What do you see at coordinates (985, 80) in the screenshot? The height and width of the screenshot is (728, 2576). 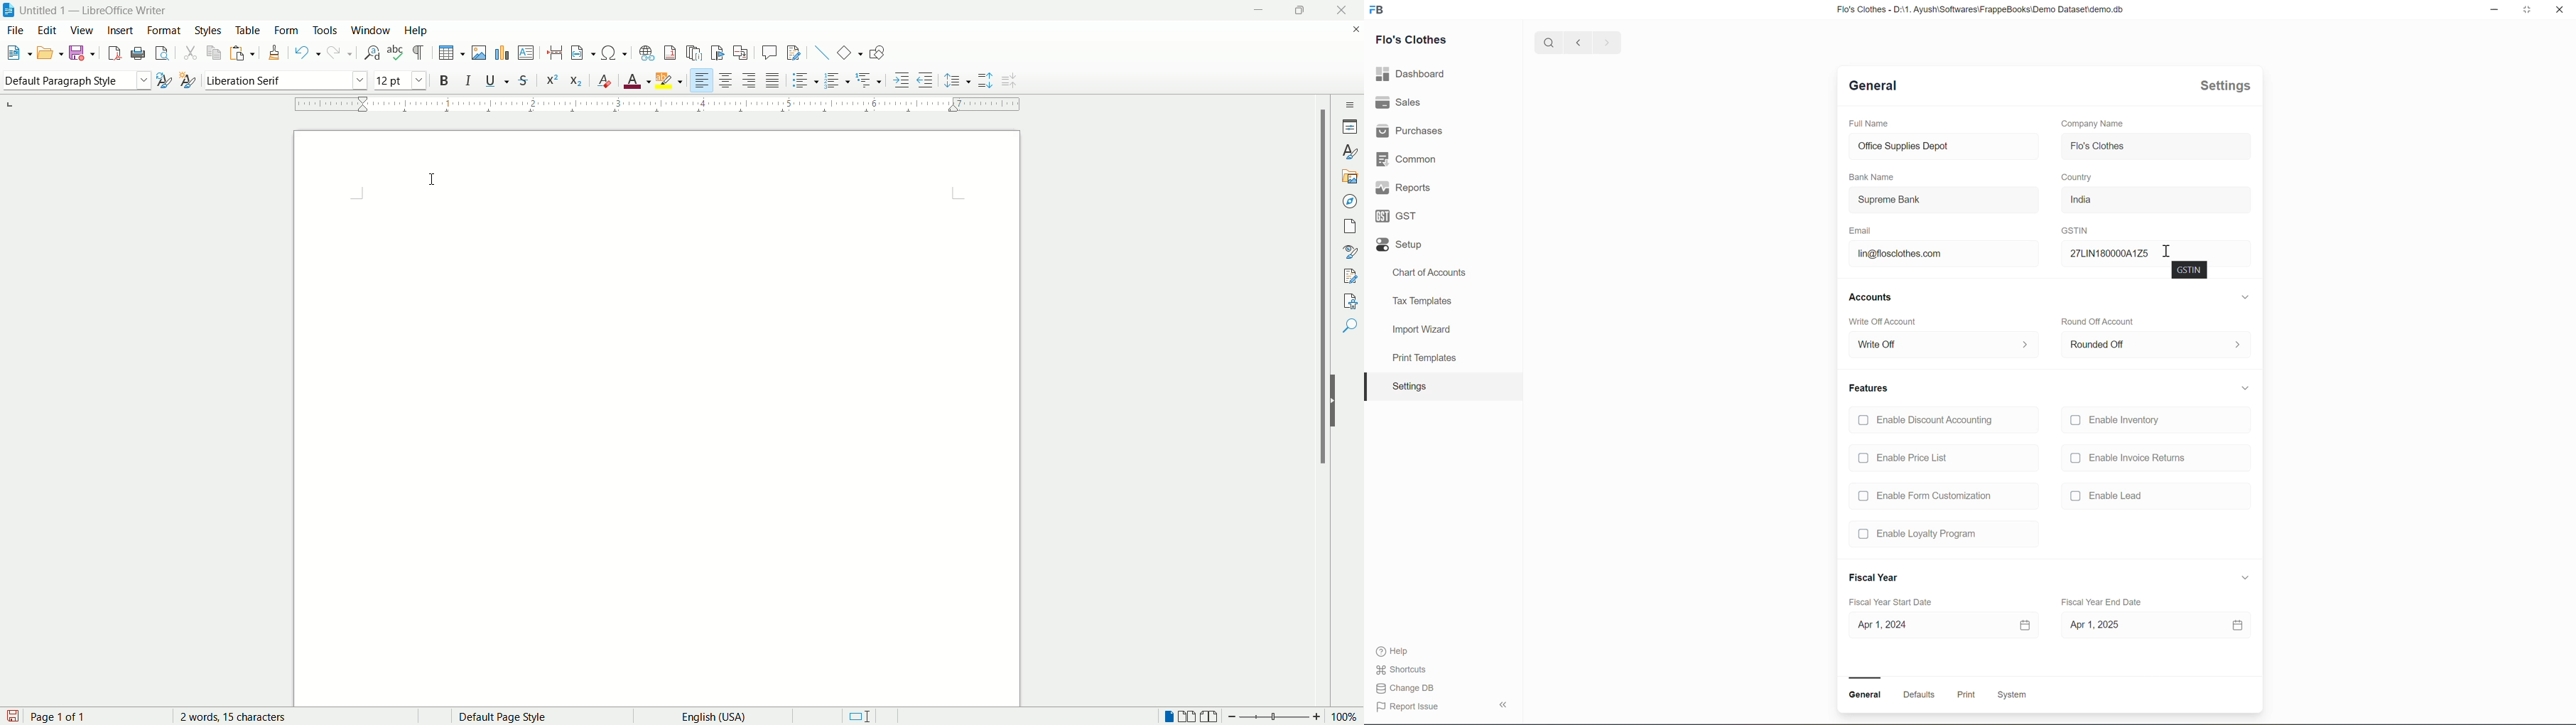 I see `increase paragraph spacing` at bounding box center [985, 80].